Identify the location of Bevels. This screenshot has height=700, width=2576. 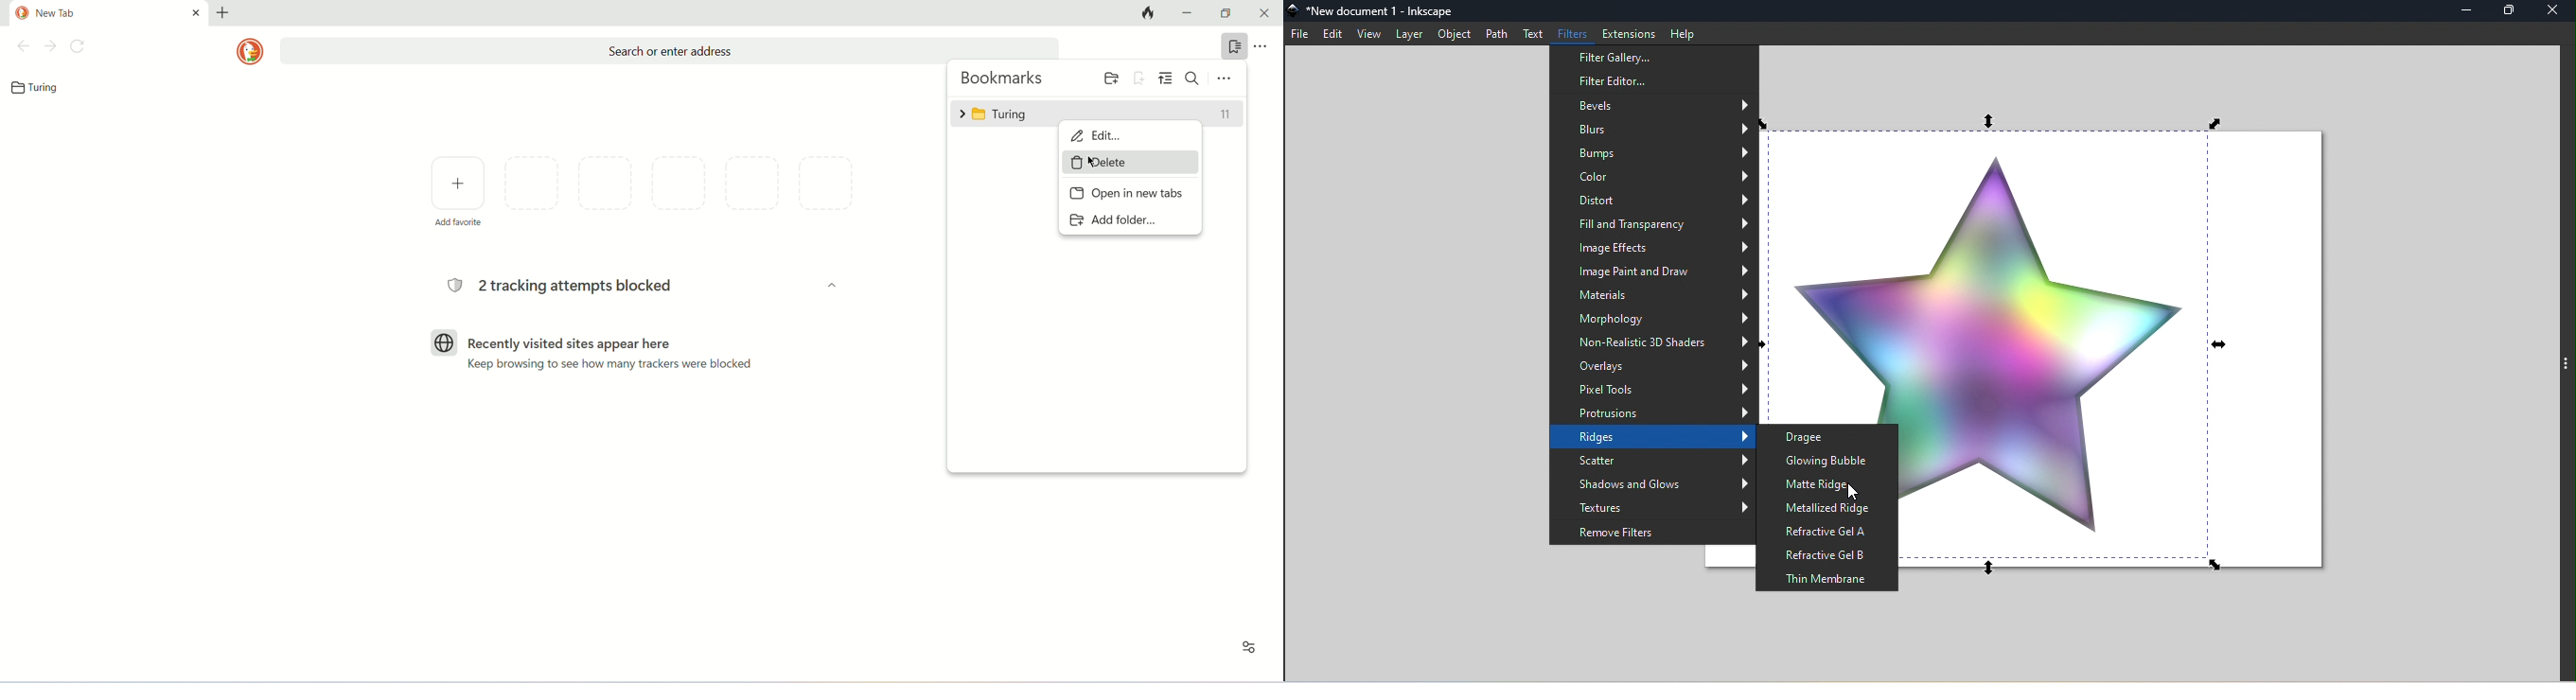
(1652, 103).